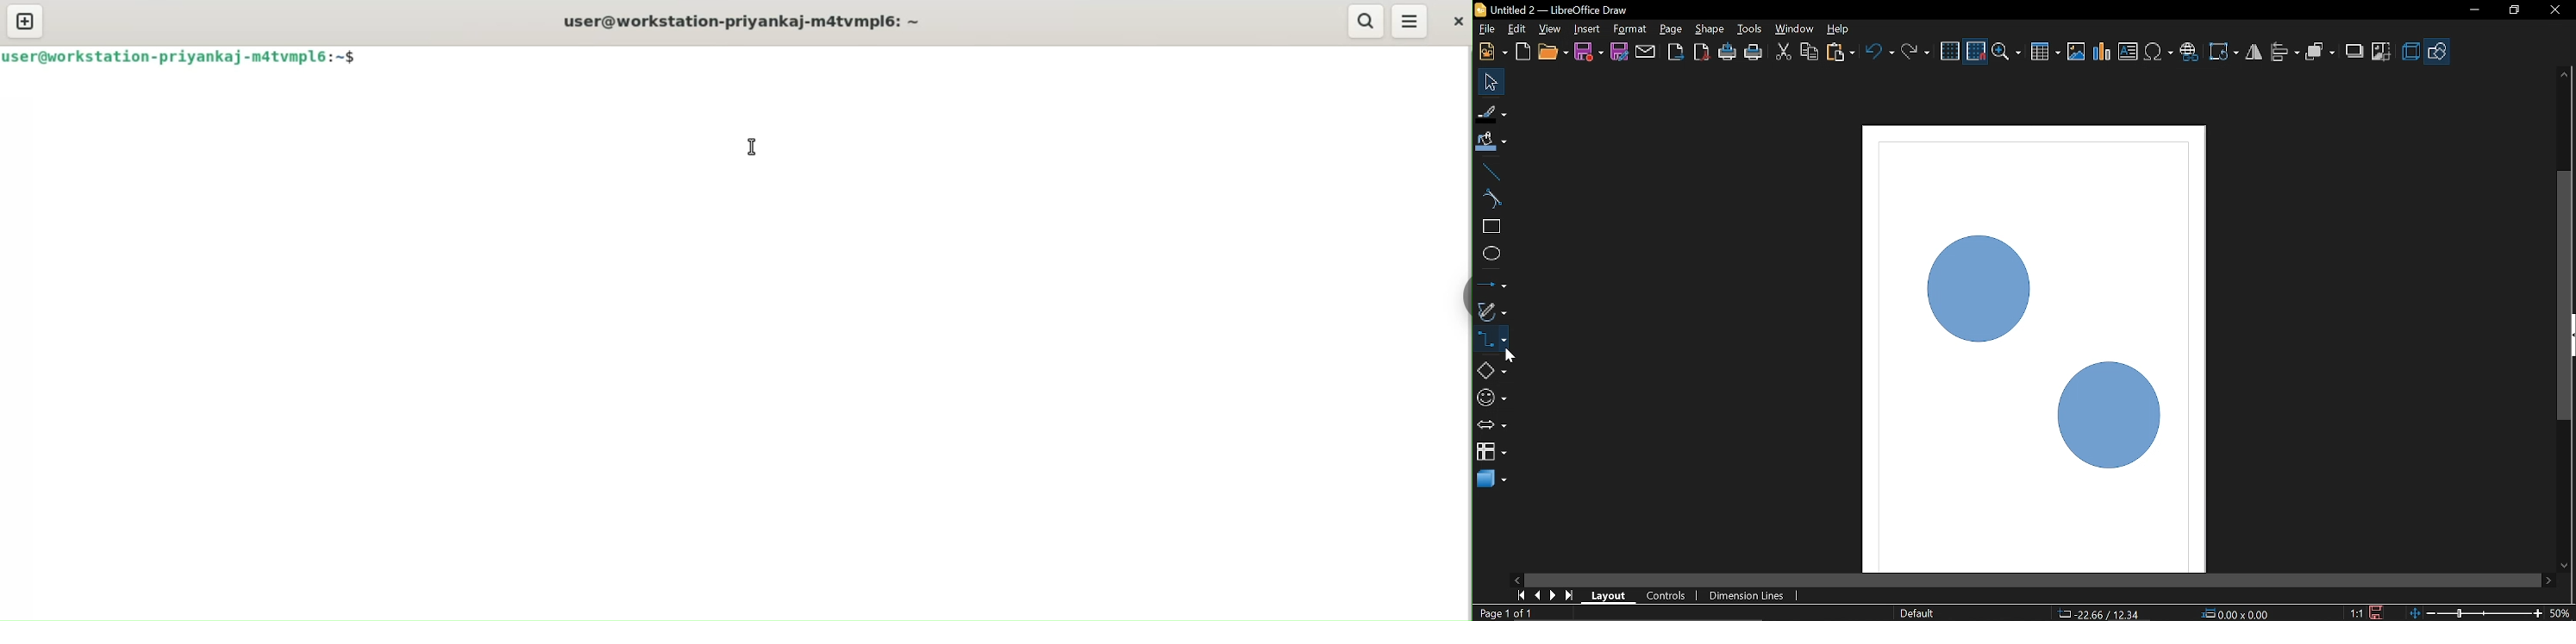 The image size is (2576, 644). What do you see at coordinates (1916, 49) in the screenshot?
I see `Redo` at bounding box center [1916, 49].